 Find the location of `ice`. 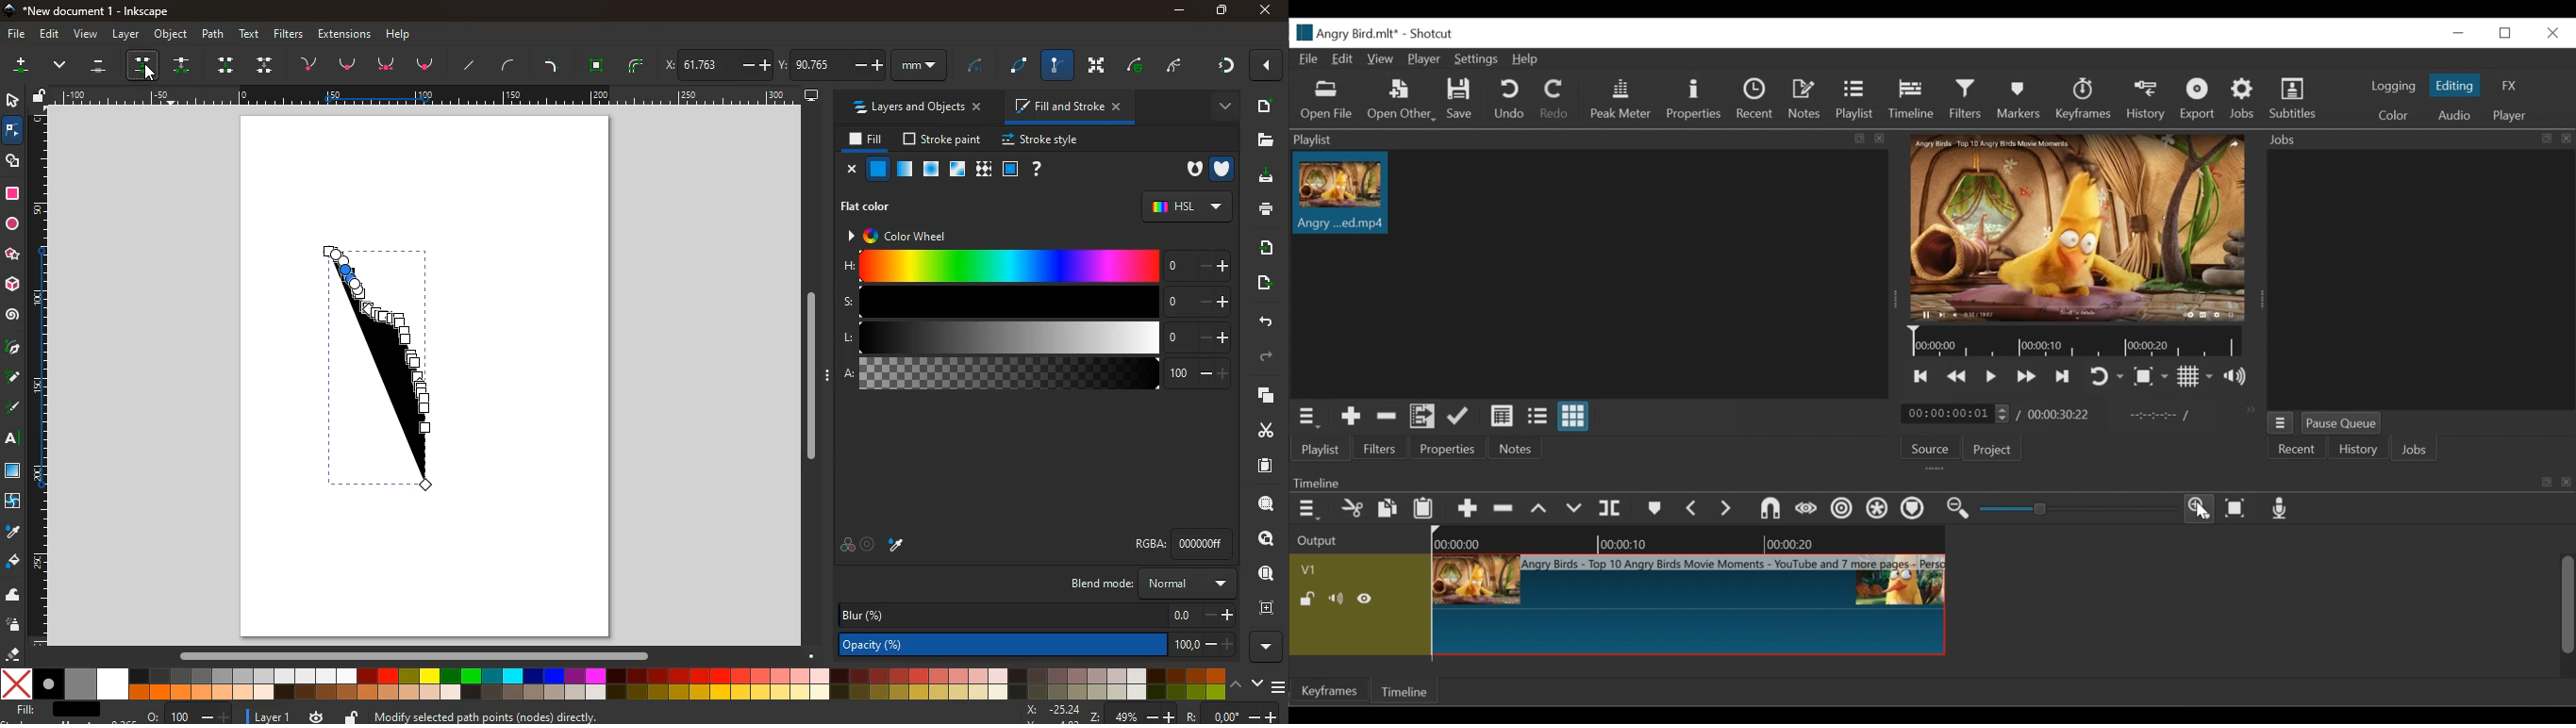

ice is located at coordinates (933, 170).